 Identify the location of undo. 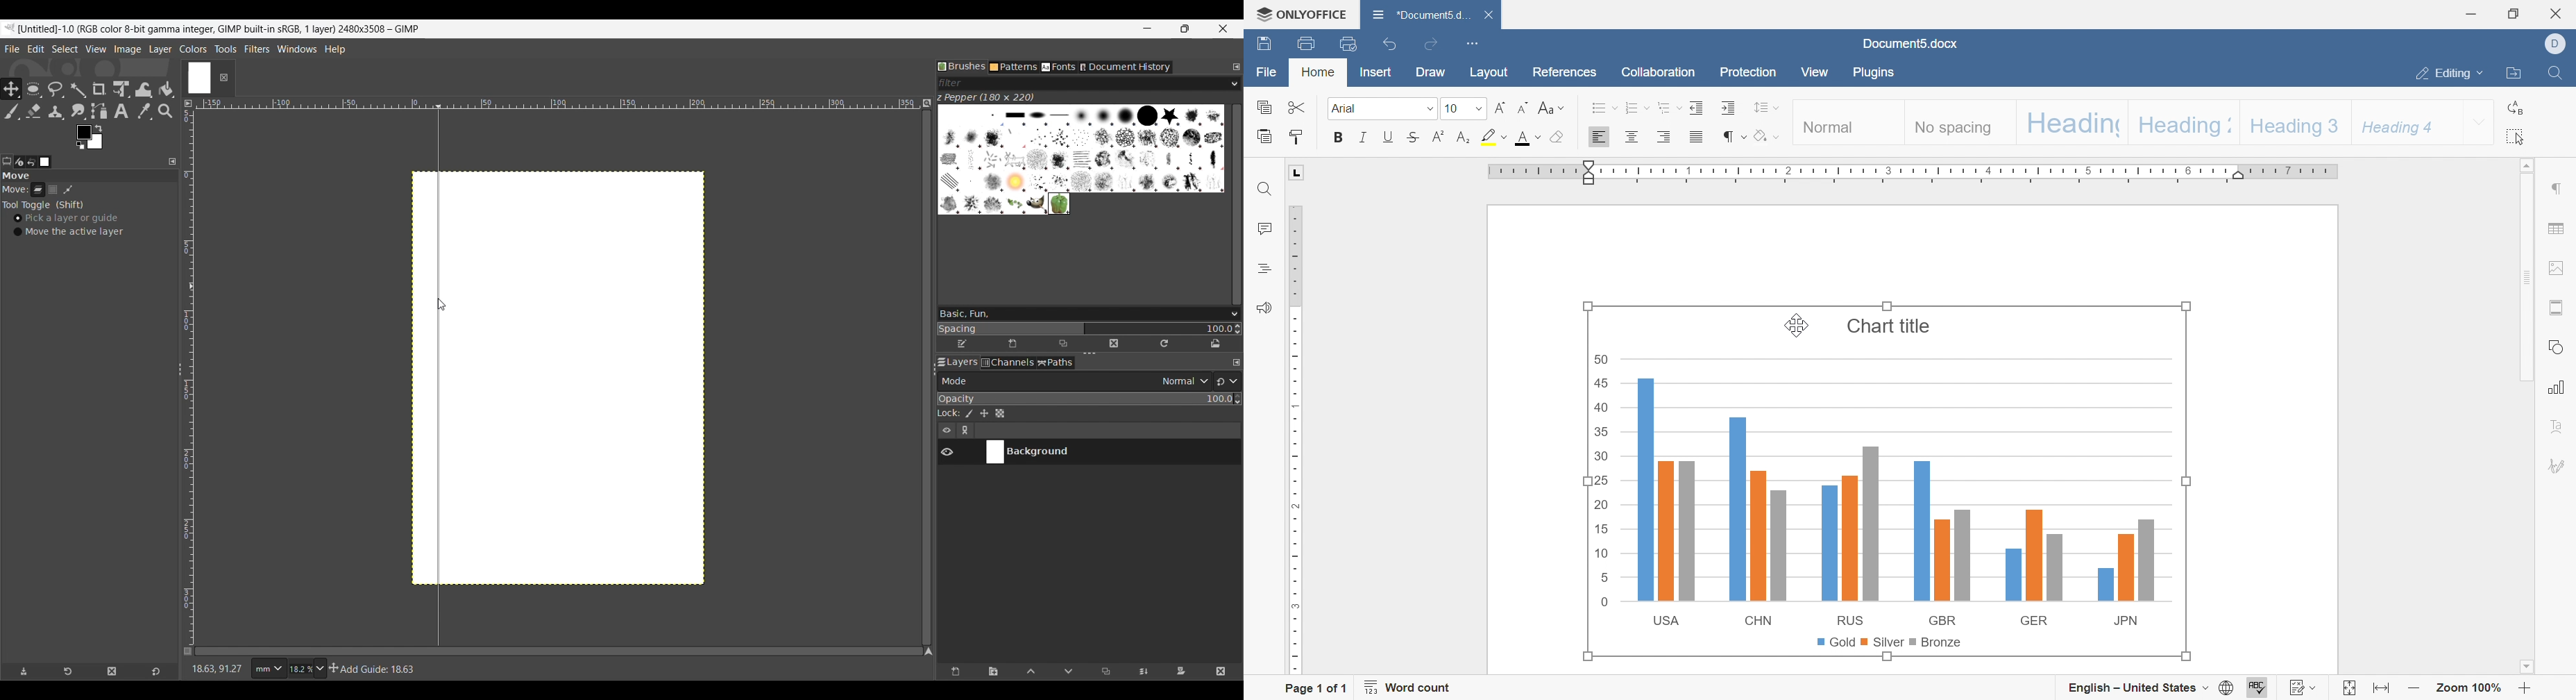
(1391, 43).